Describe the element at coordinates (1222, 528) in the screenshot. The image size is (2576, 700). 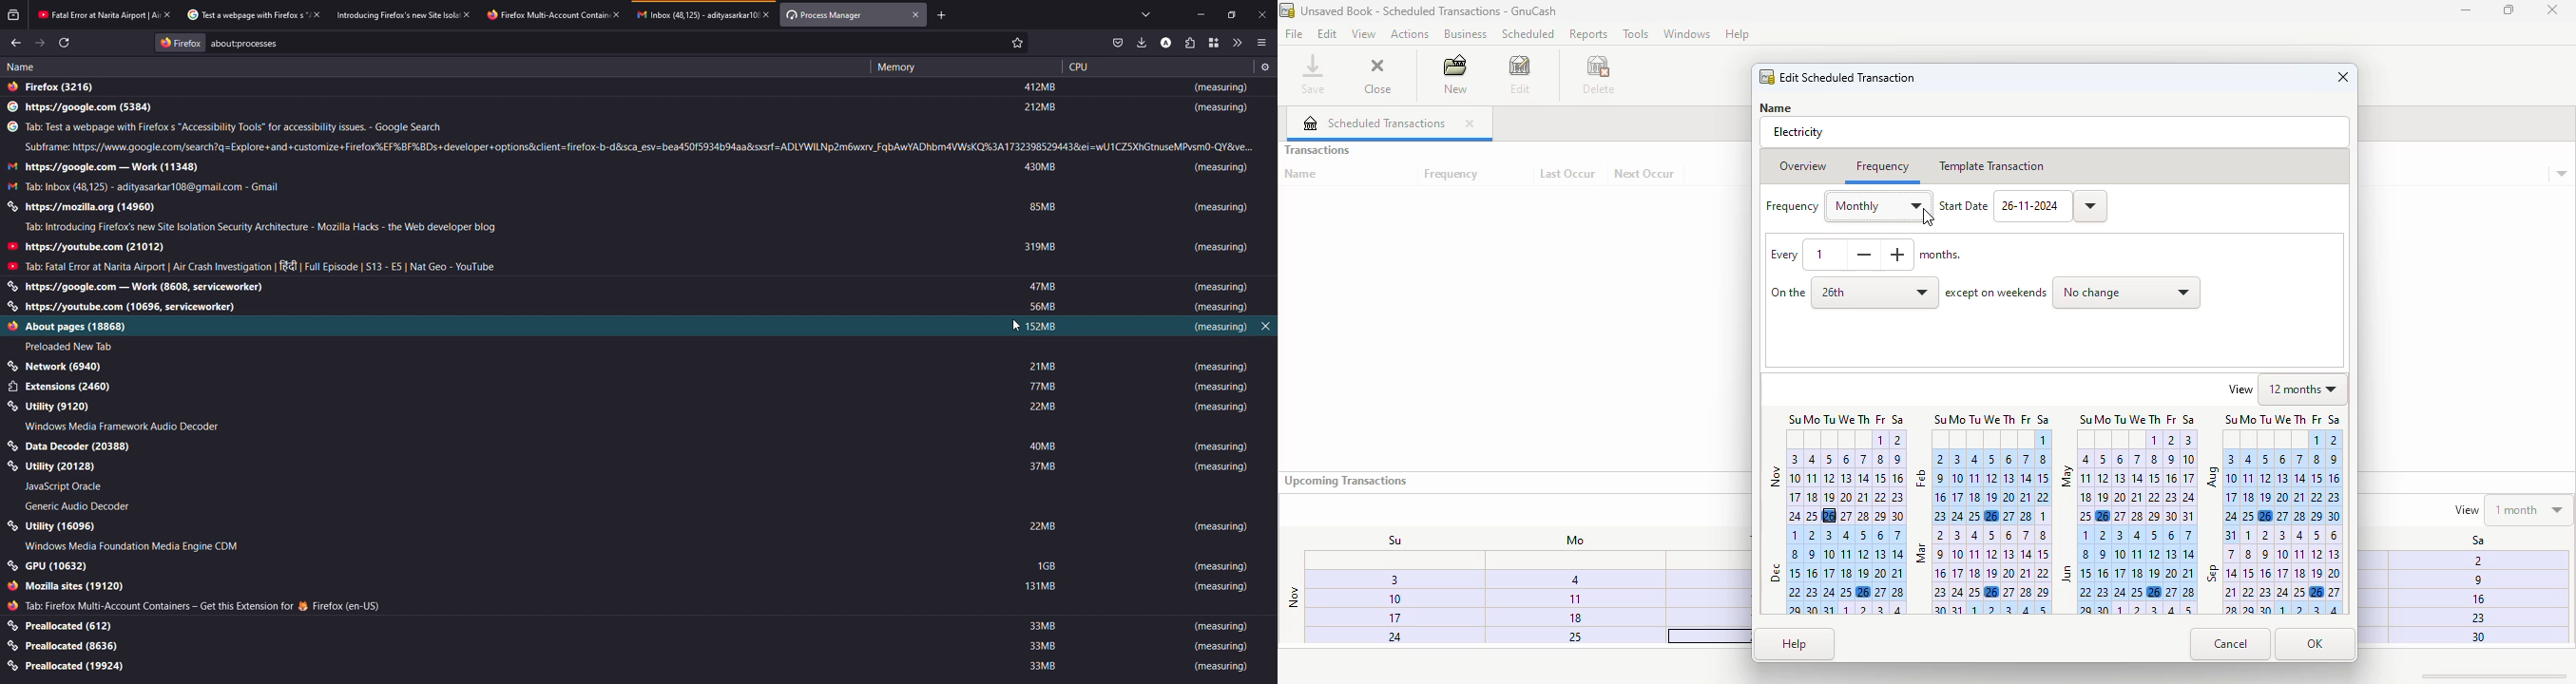
I see `measuring` at that location.